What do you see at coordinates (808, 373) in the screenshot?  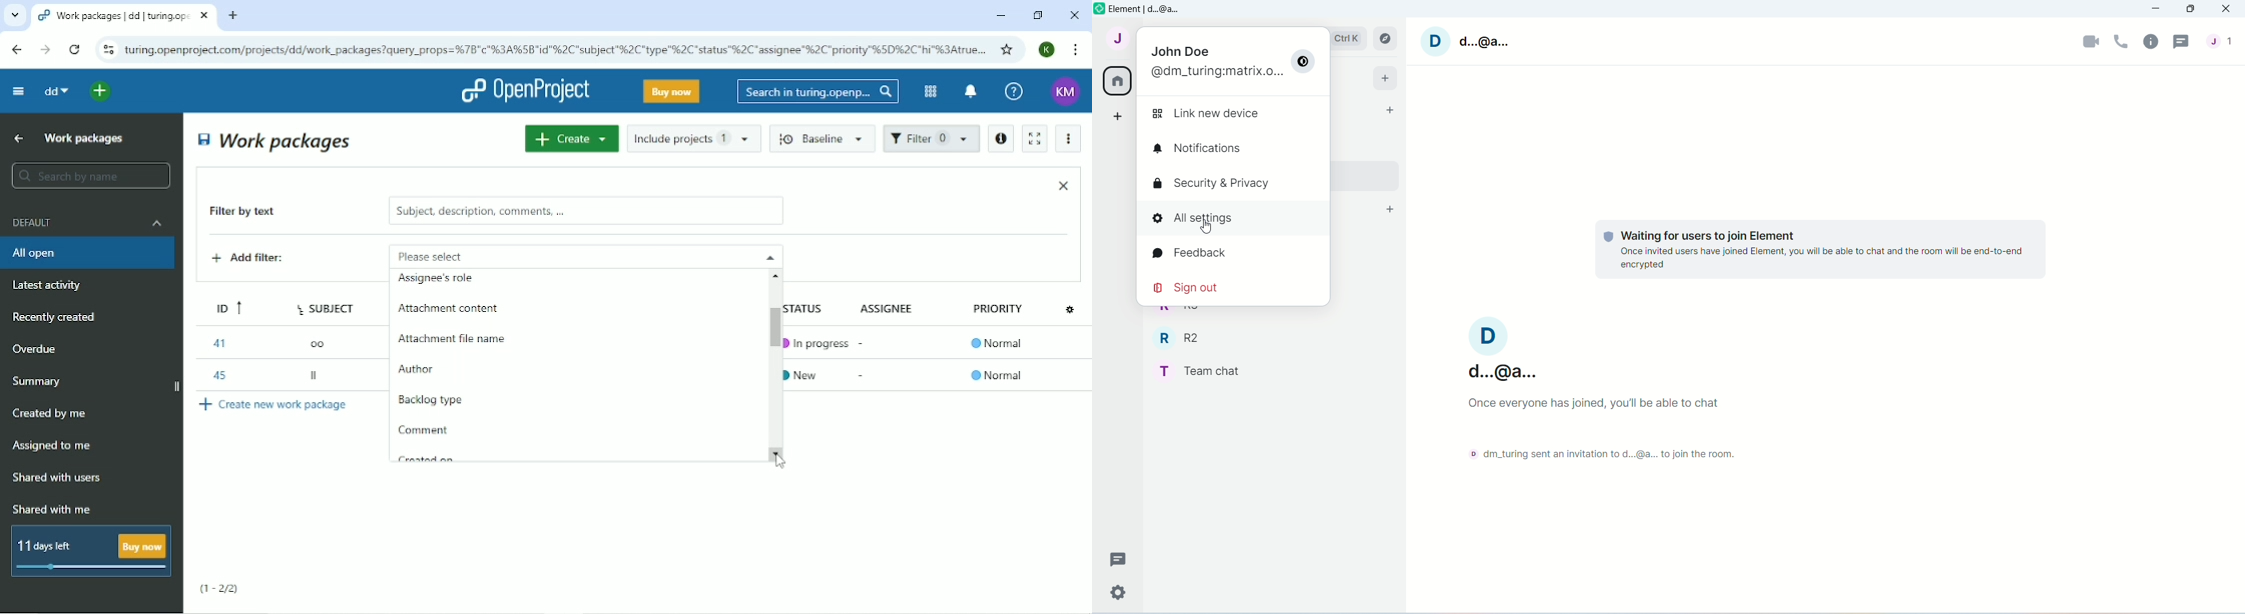 I see `New` at bounding box center [808, 373].